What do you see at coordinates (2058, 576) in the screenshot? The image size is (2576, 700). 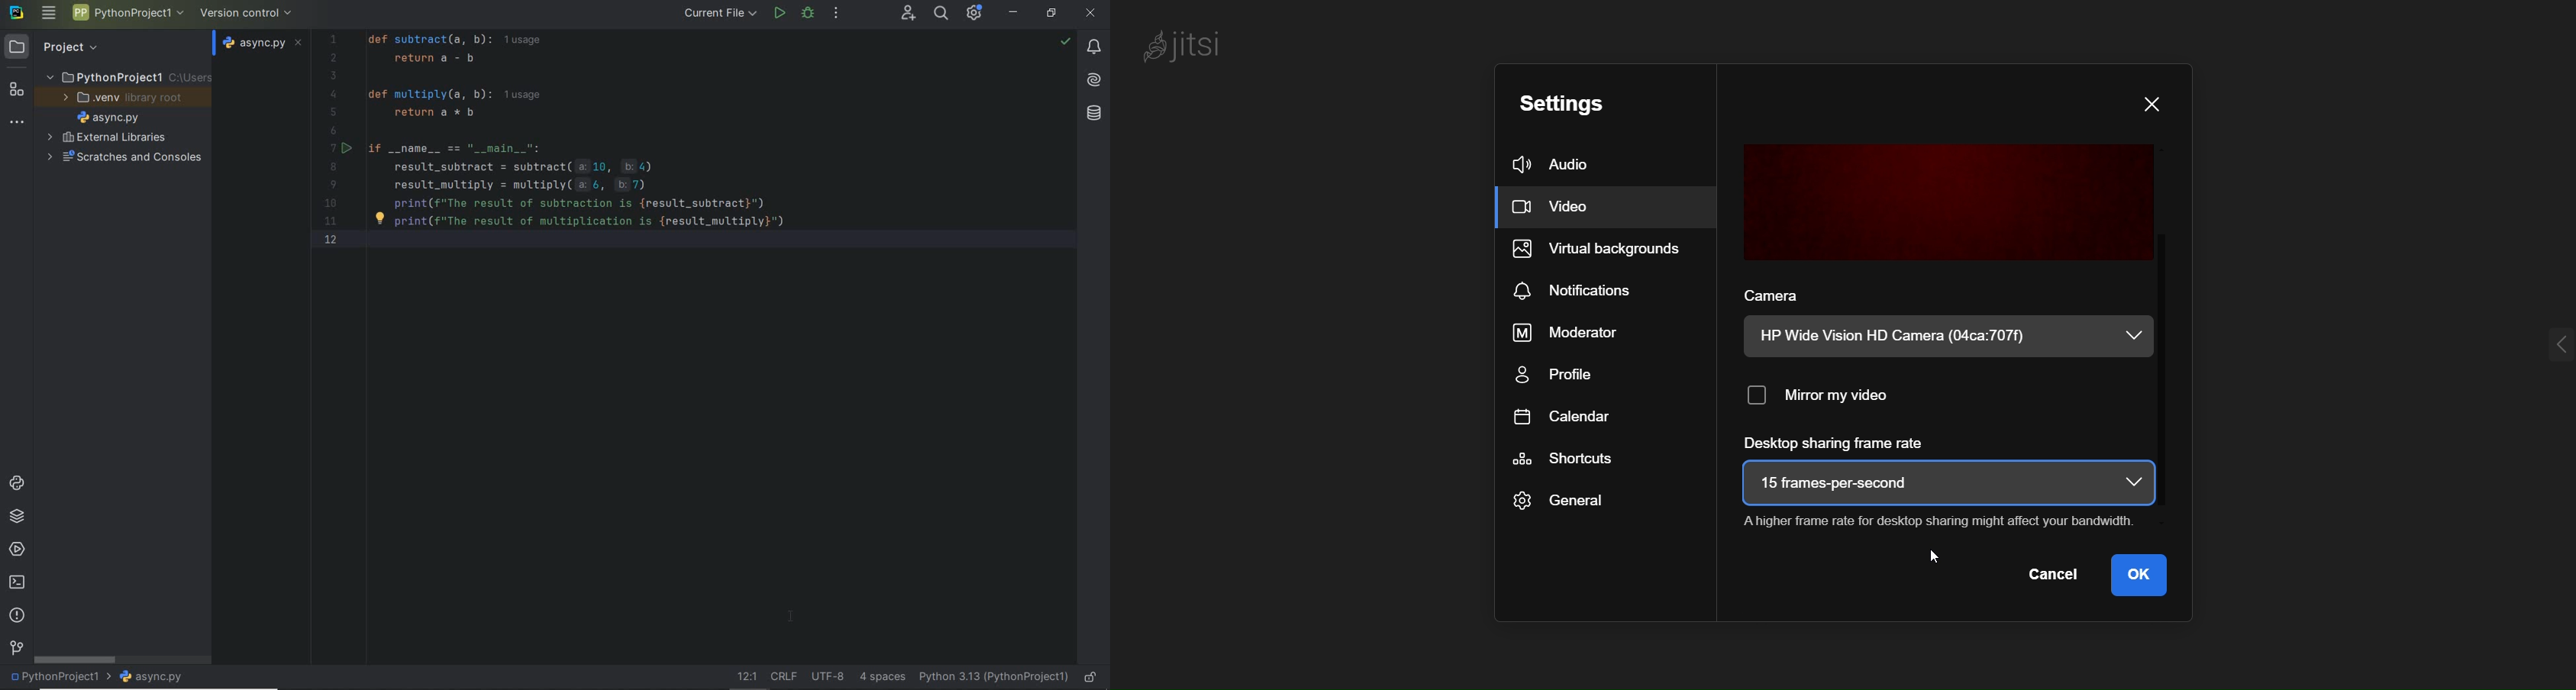 I see `cancel` at bounding box center [2058, 576].